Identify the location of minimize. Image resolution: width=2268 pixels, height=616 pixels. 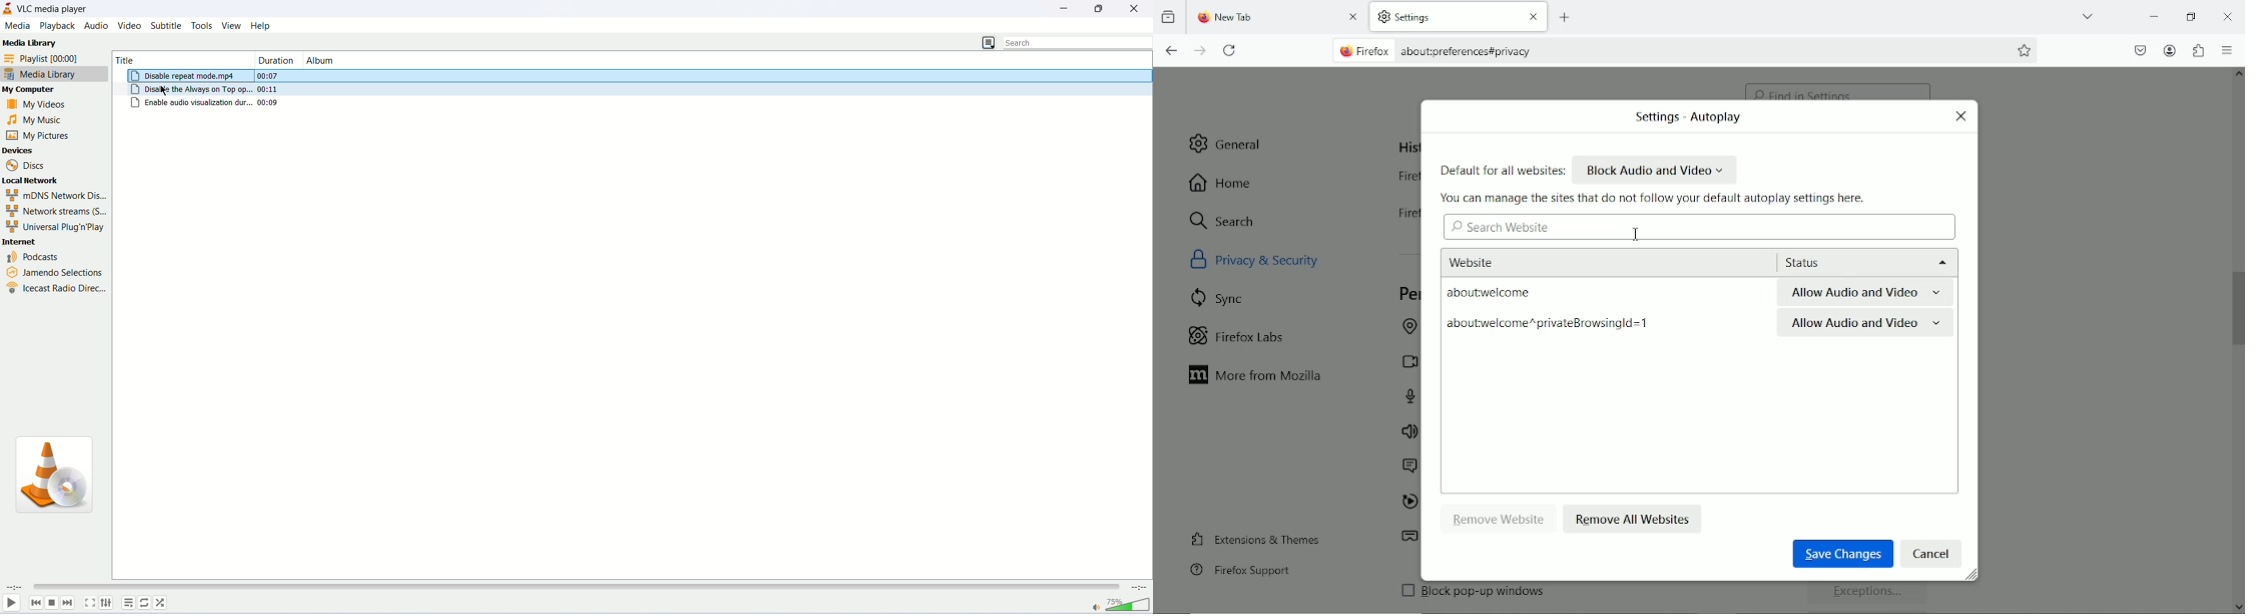
(2154, 15).